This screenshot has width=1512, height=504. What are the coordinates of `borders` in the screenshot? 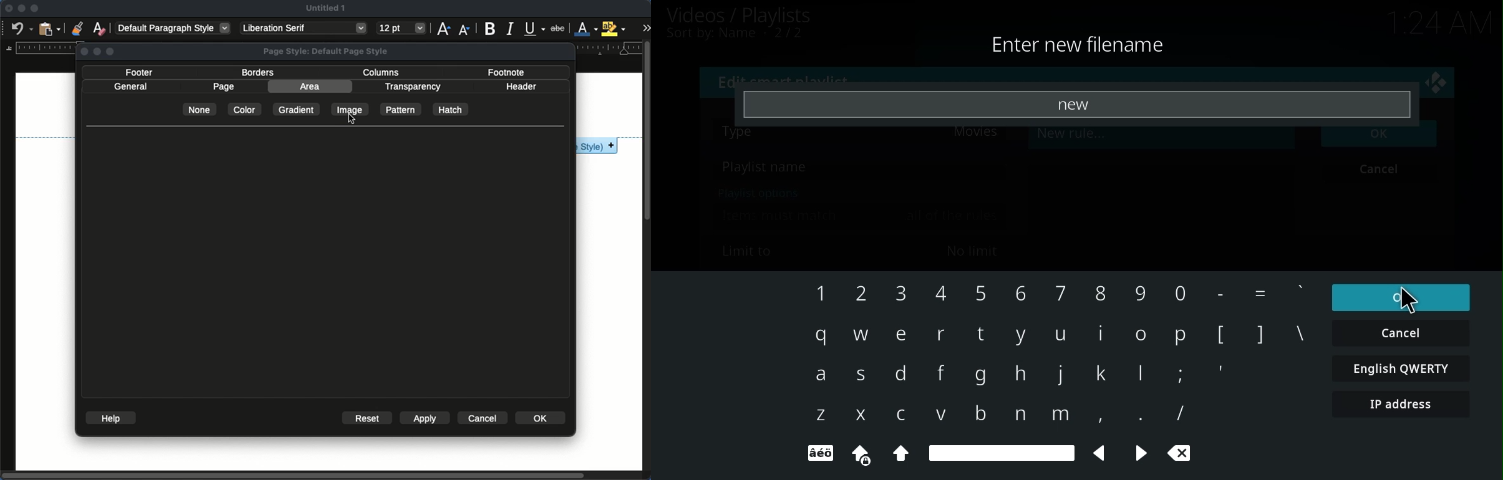 It's located at (258, 73).